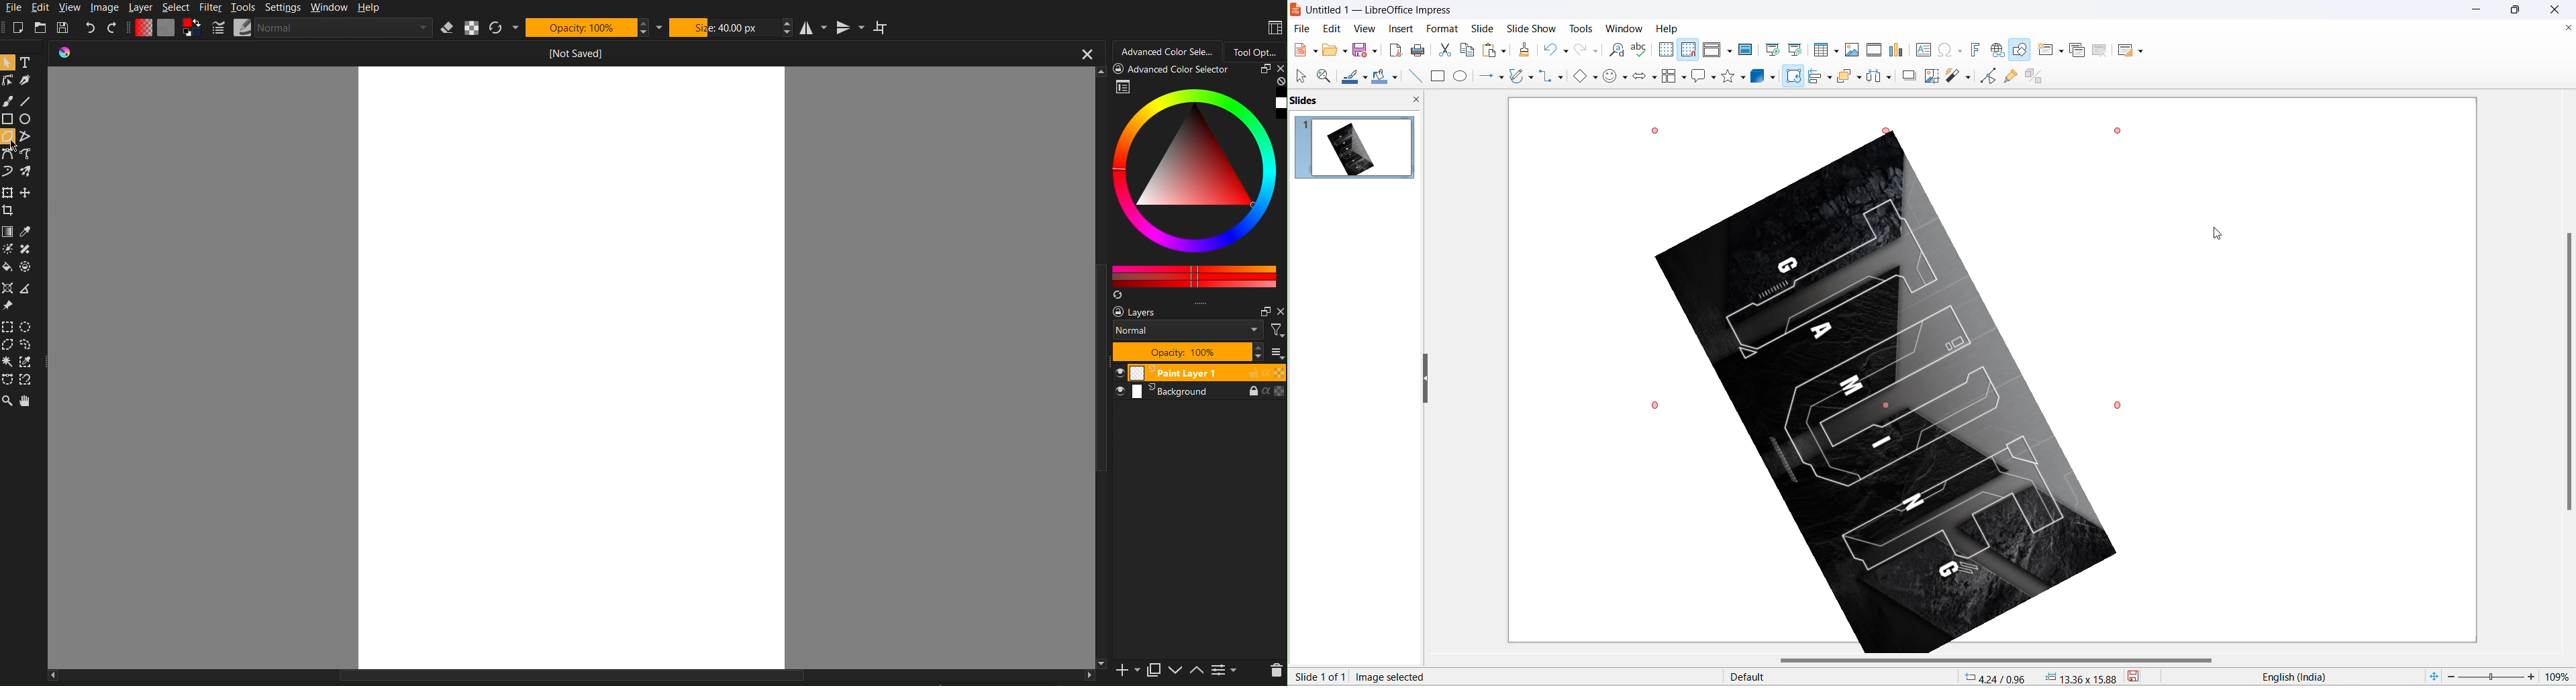 This screenshot has height=700, width=2576. What do you see at coordinates (2038, 75) in the screenshot?
I see `toggle extrusion` at bounding box center [2038, 75].